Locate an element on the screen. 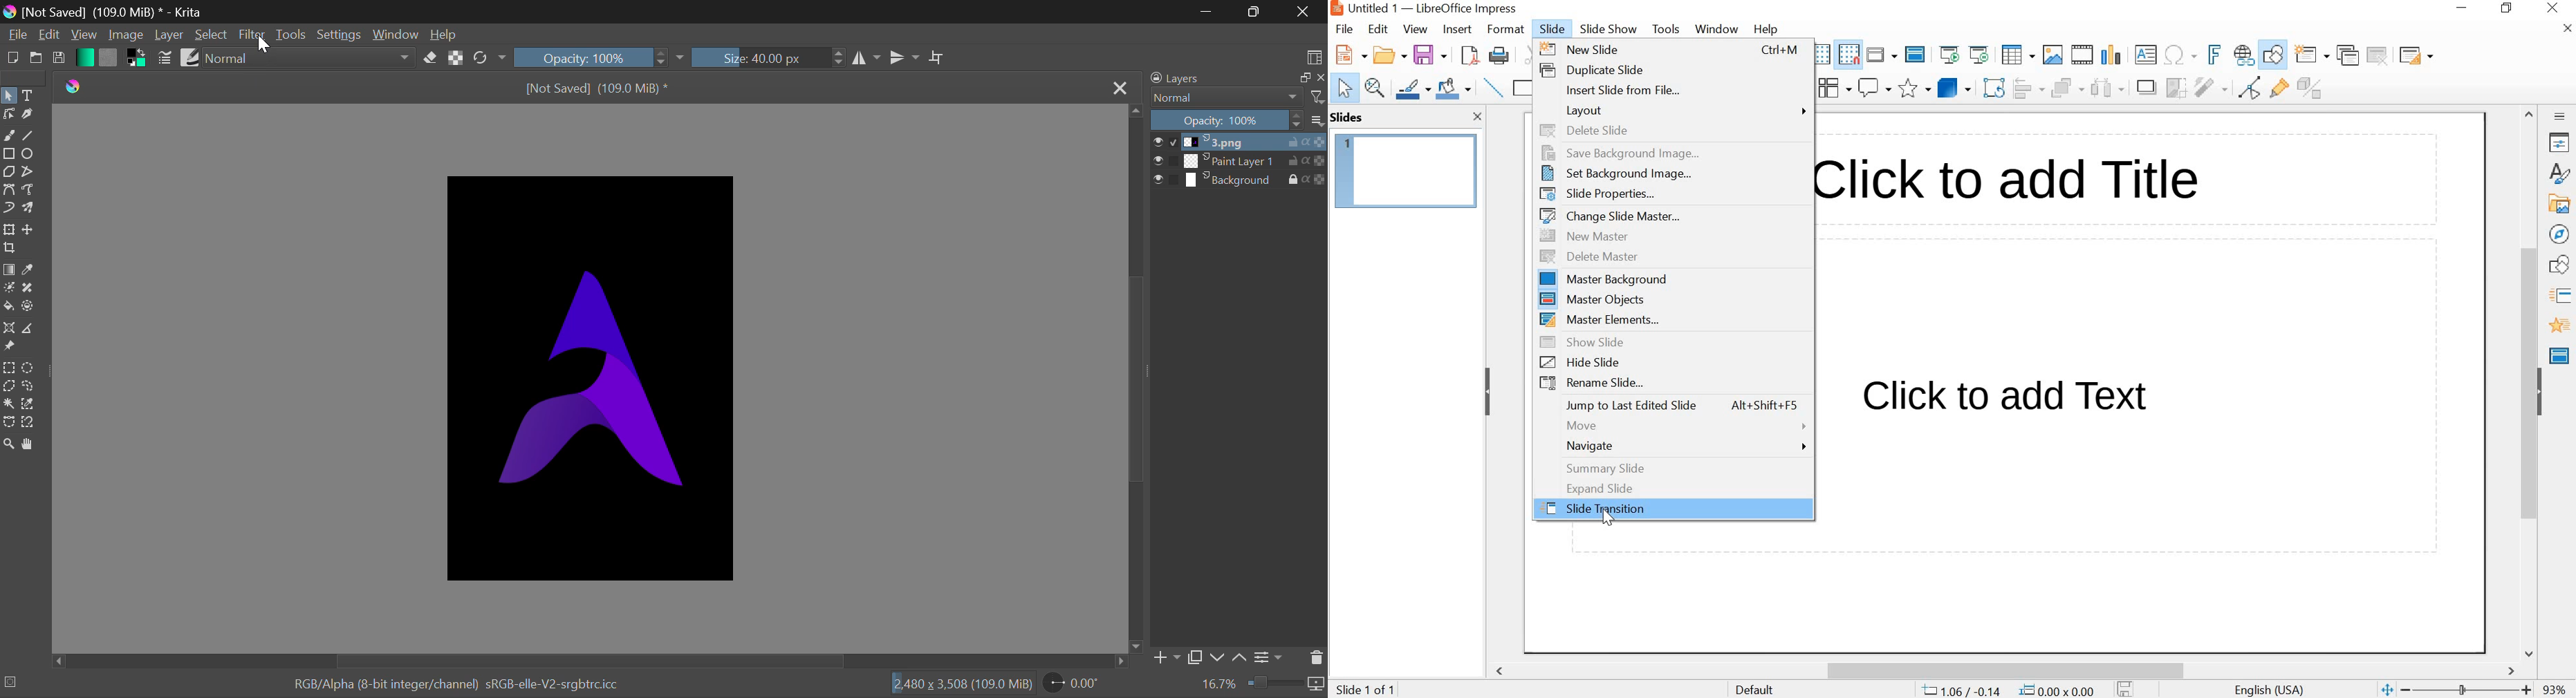 This screenshot has height=700, width=2576. Close is located at coordinates (1122, 89).